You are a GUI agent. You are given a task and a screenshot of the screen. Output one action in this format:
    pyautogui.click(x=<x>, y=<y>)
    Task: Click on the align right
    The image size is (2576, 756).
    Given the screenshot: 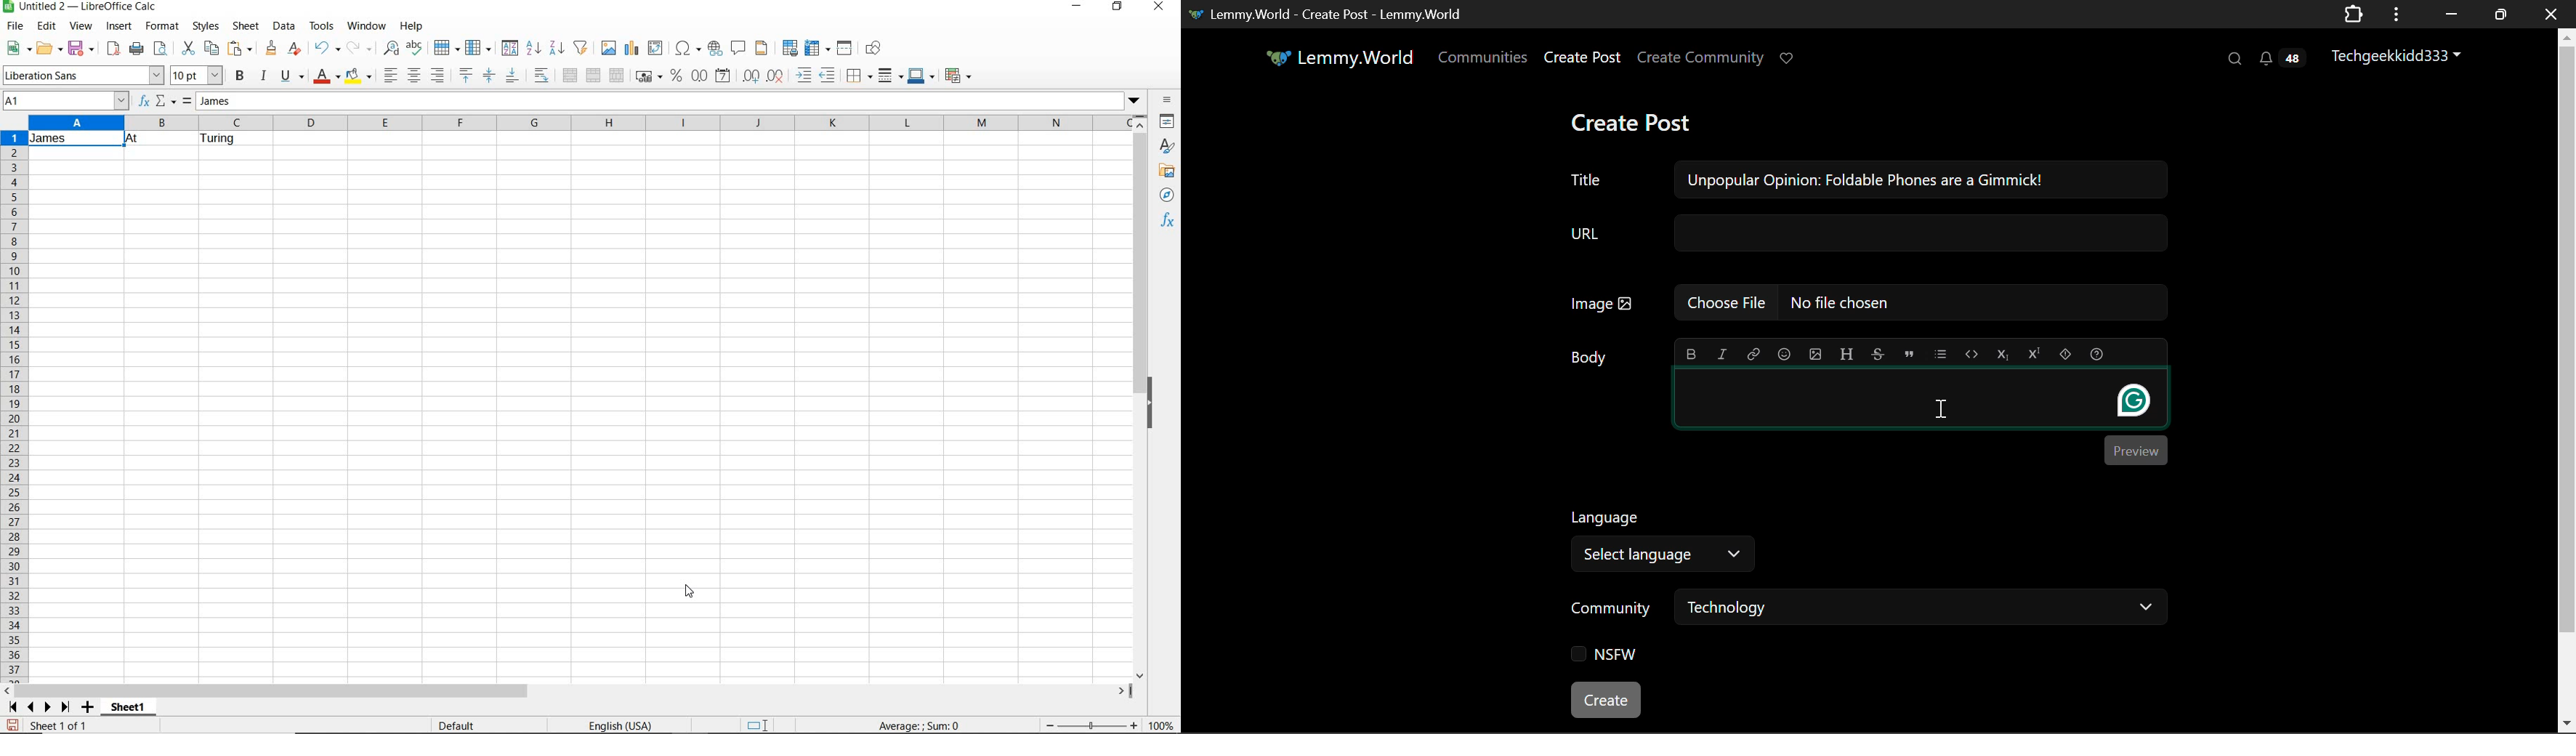 What is the action you would take?
    pyautogui.click(x=438, y=77)
    